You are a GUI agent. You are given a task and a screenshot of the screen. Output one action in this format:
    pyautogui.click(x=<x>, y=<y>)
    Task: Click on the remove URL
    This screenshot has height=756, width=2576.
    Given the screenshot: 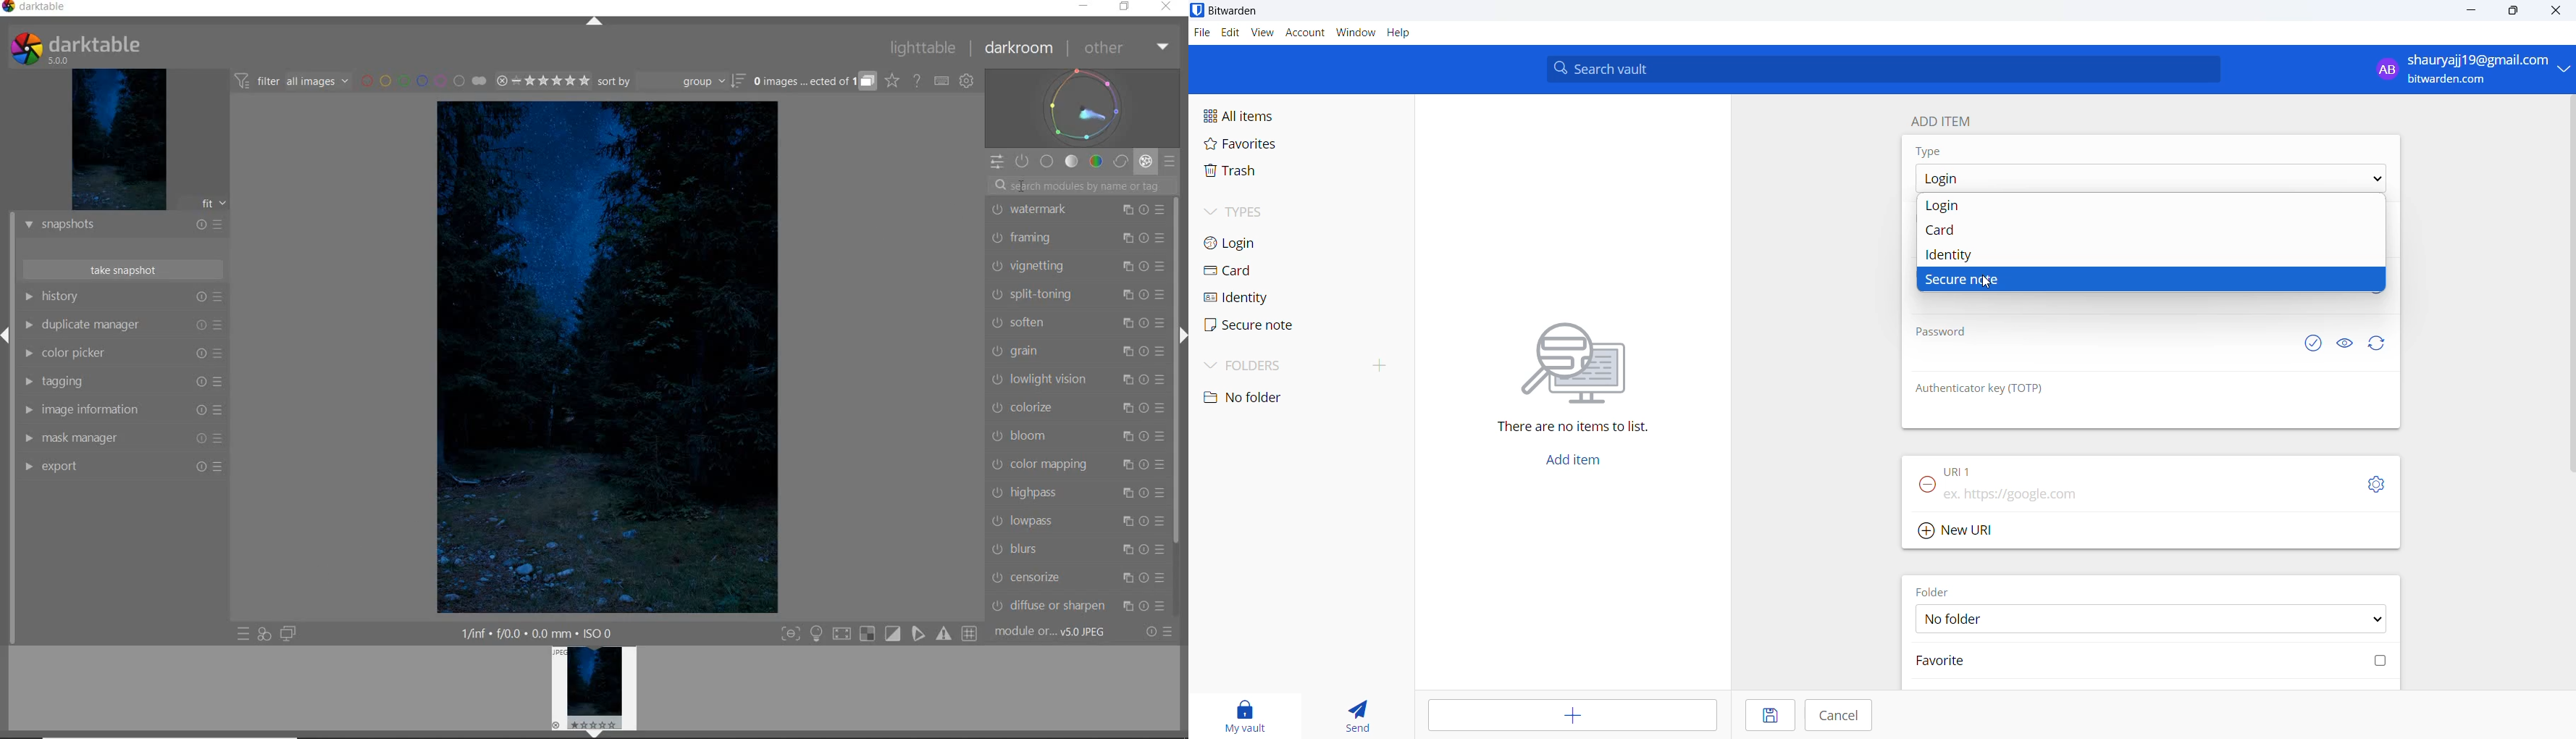 What is the action you would take?
    pyautogui.click(x=1924, y=485)
    